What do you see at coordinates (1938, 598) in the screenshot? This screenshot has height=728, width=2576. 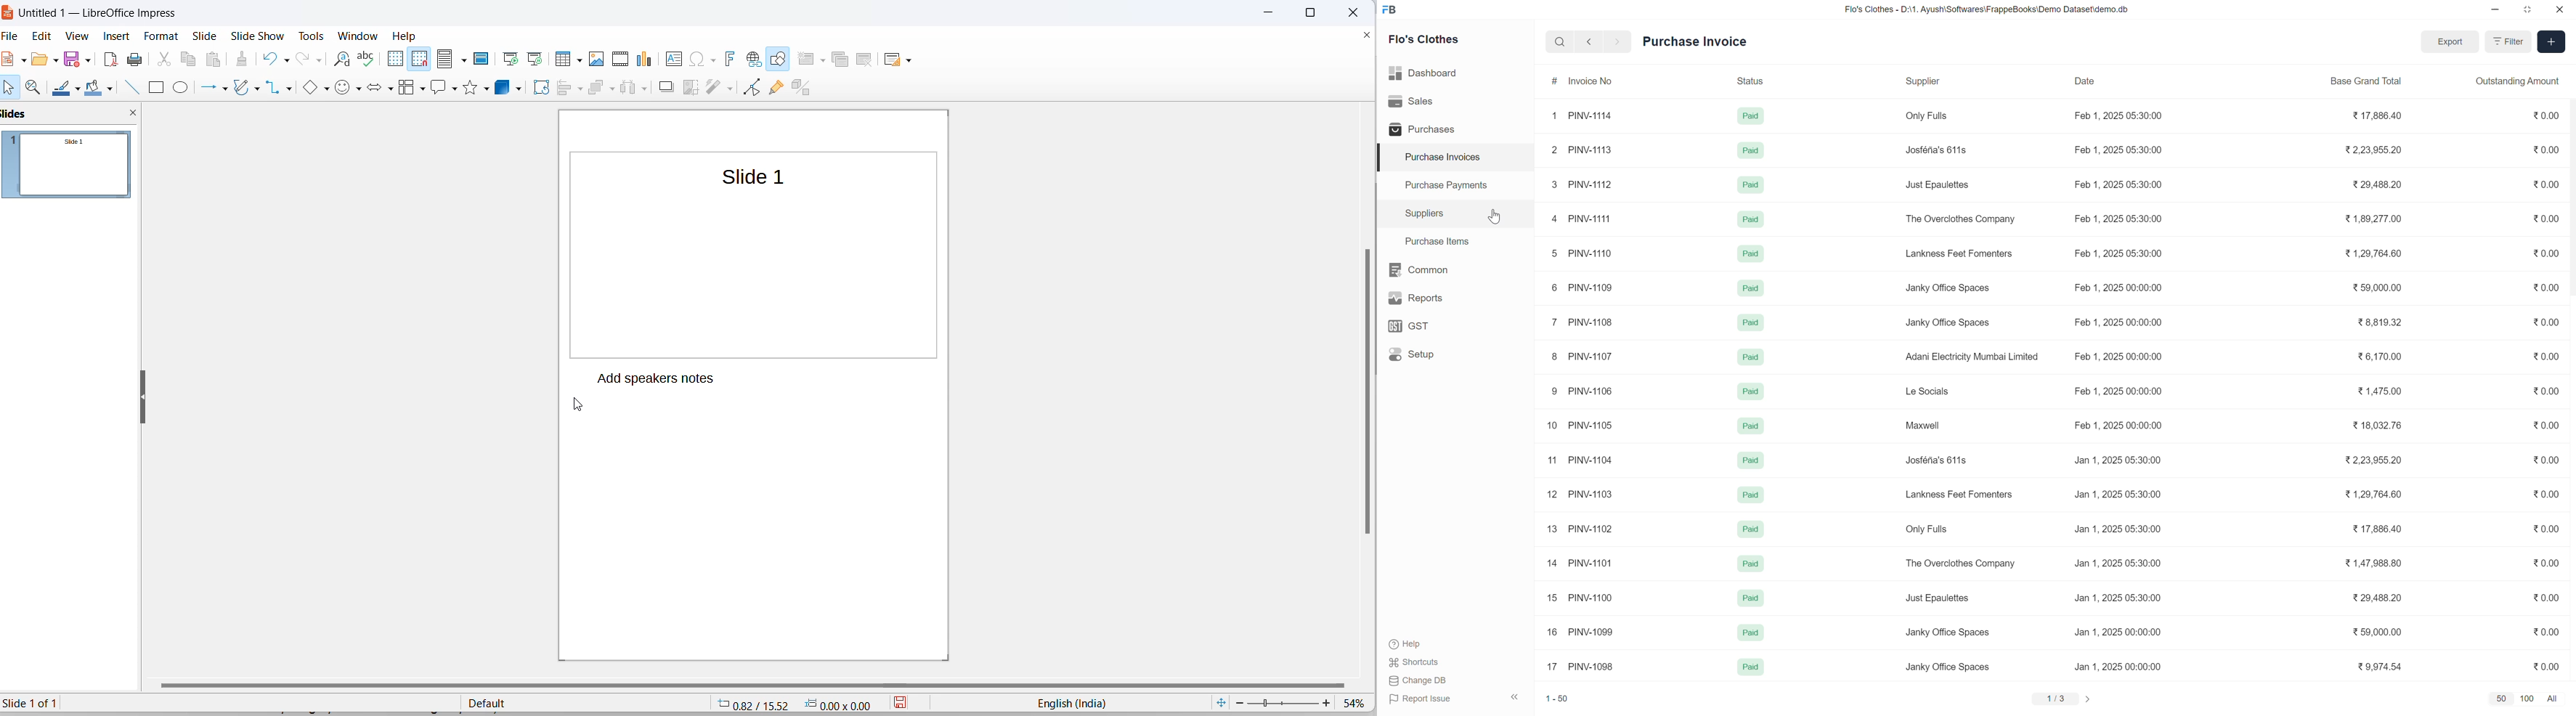 I see `Just Epaulettes` at bounding box center [1938, 598].